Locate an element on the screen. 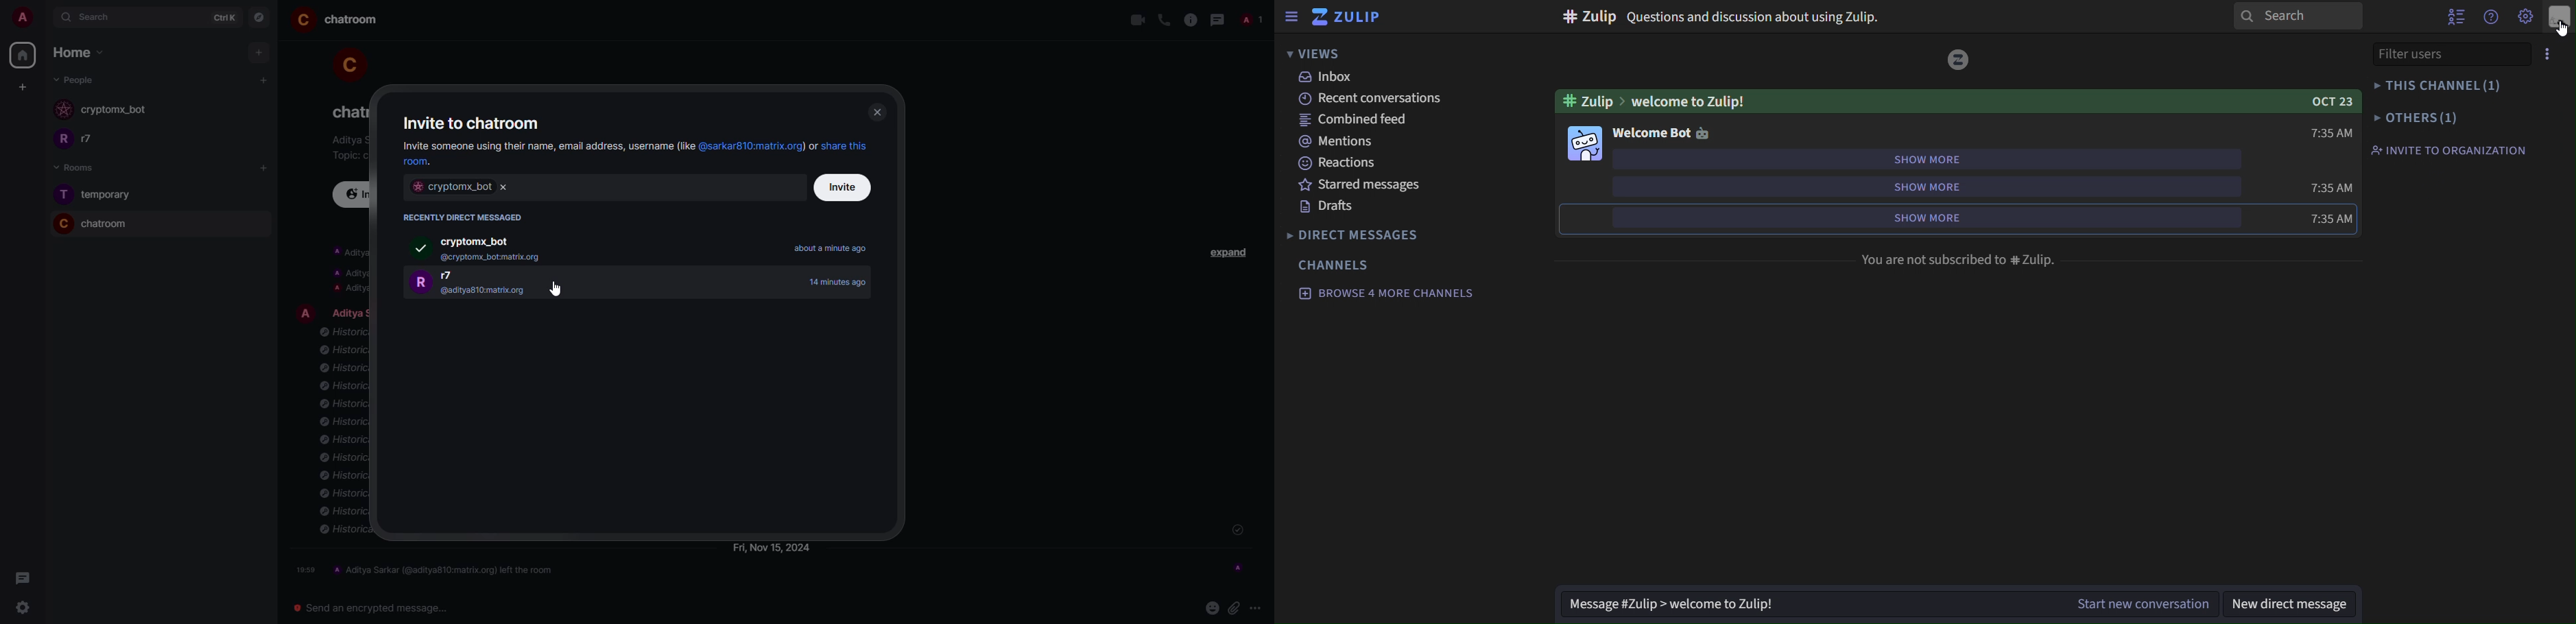 This screenshot has width=2576, height=644. invite to this room is located at coordinates (355, 195).